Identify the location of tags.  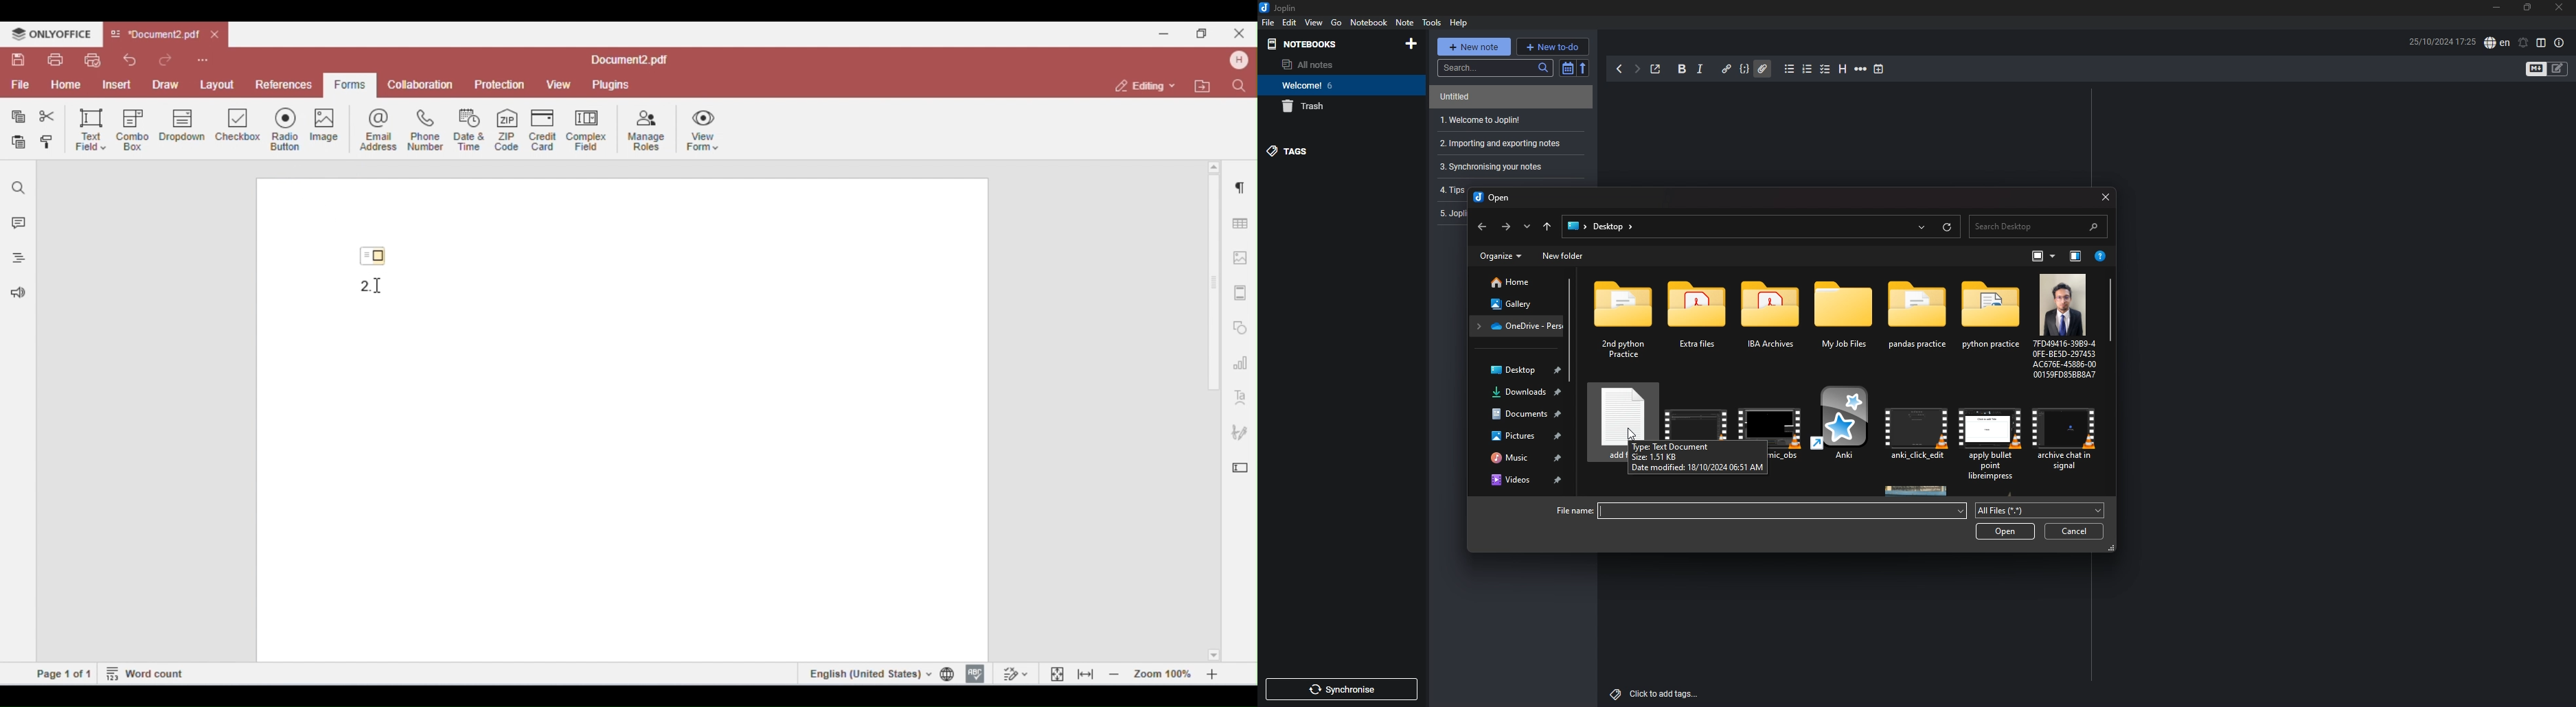
(1332, 152).